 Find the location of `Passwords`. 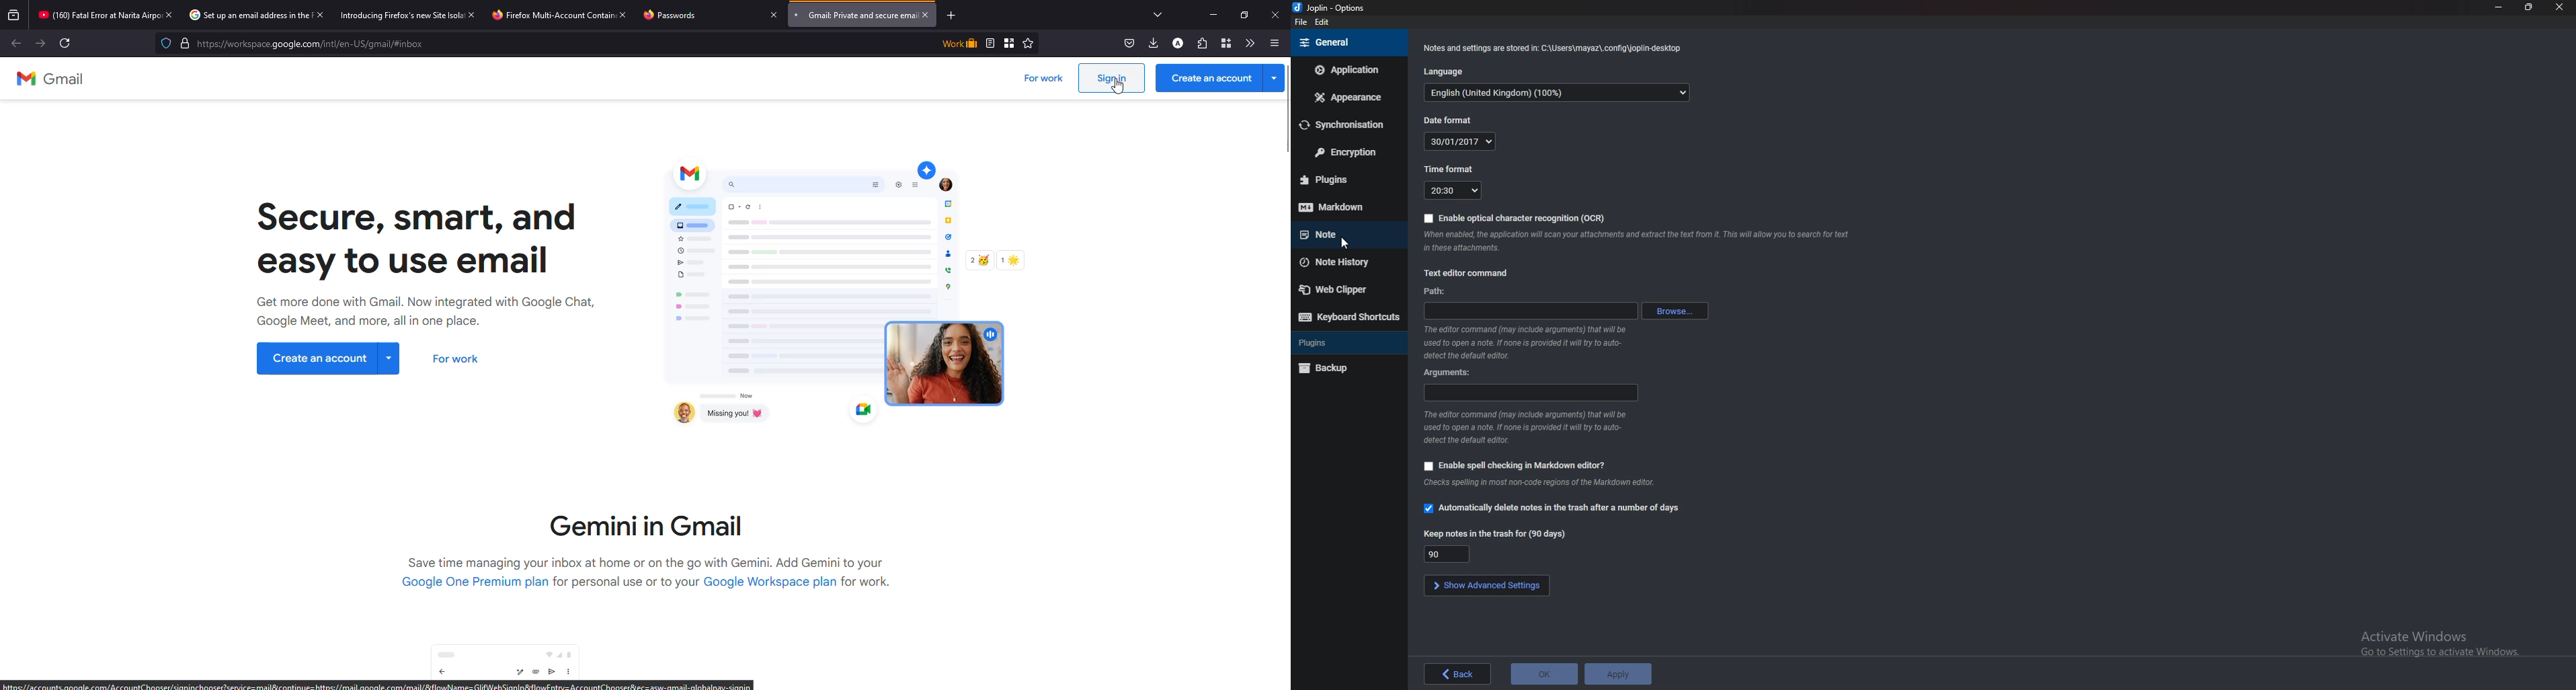

Passwords is located at coordinates (672, 15).